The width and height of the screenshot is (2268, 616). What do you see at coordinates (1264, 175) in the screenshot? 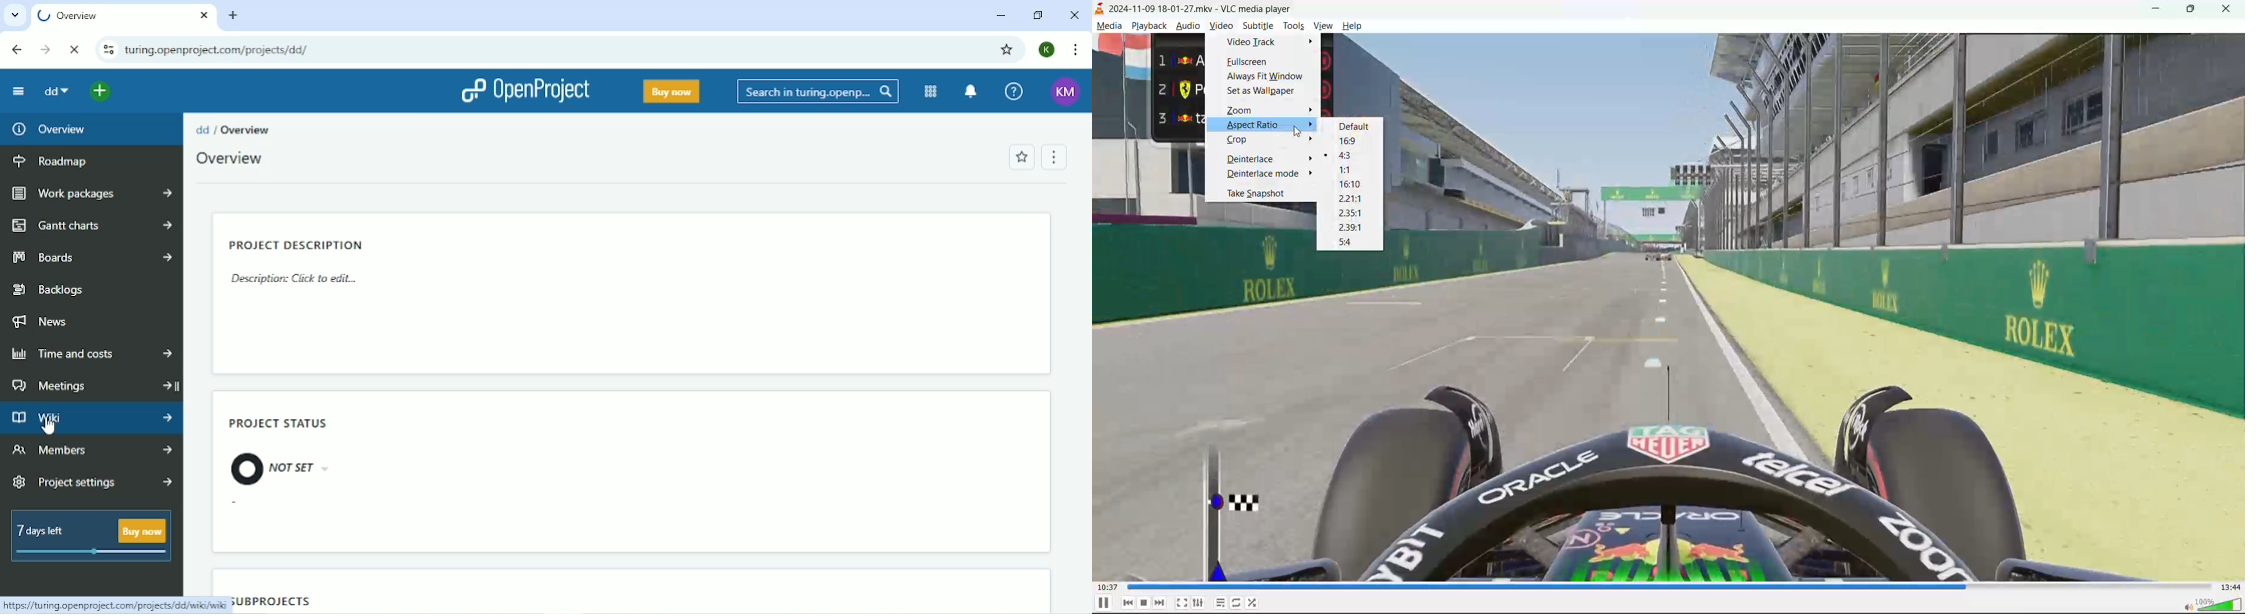
I see `deinterlace mode` at bounding box center [1264, 175].